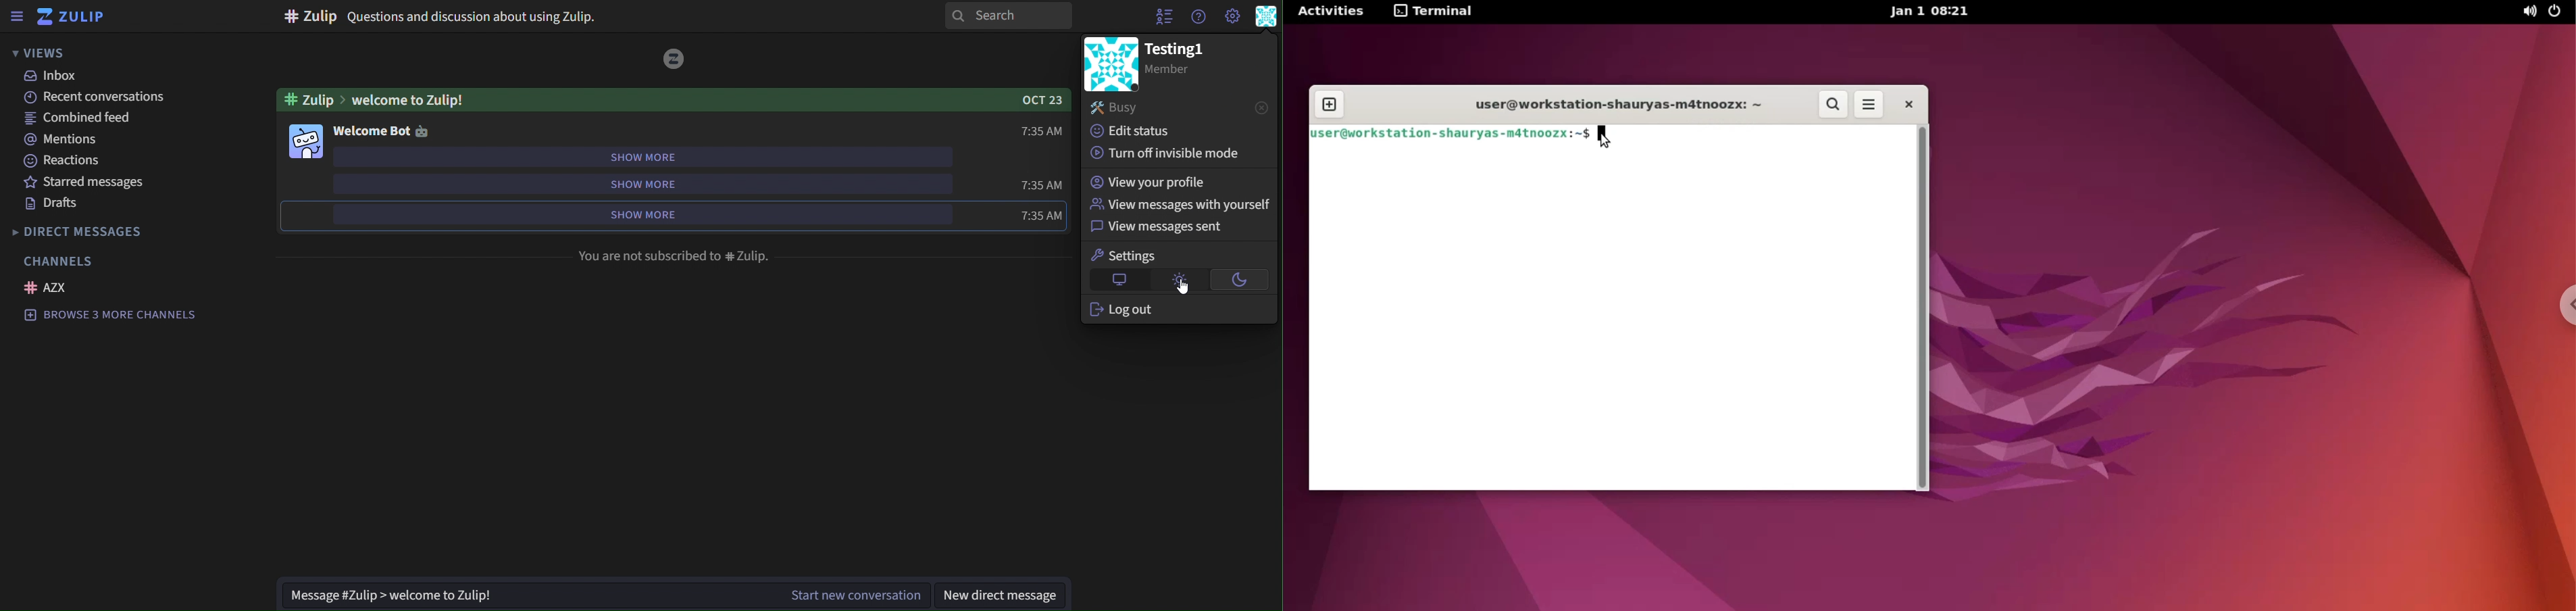 The width and height of the screenshot is (2576, 616). Describe the element at coordinates (1123, 253) in the screenshot. I see `settings` at that location.